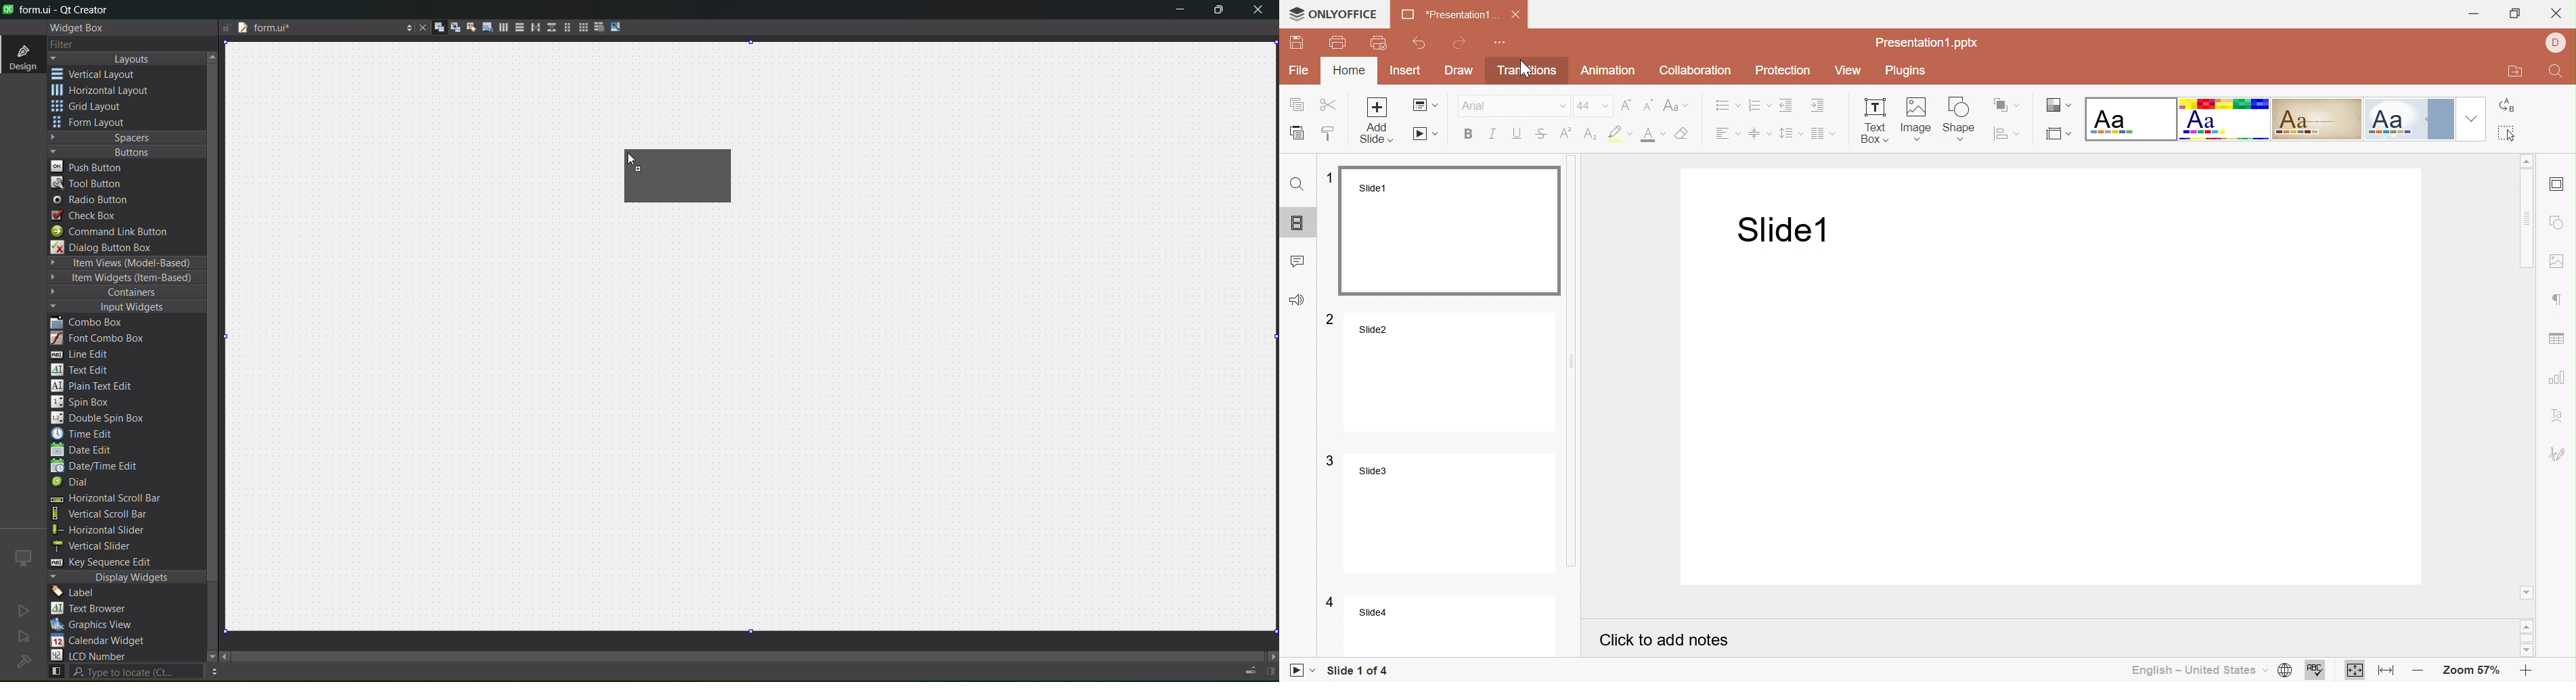  Describe the element at coordinates (2556, 43) in the screenshot. I see `Account name` at that location.